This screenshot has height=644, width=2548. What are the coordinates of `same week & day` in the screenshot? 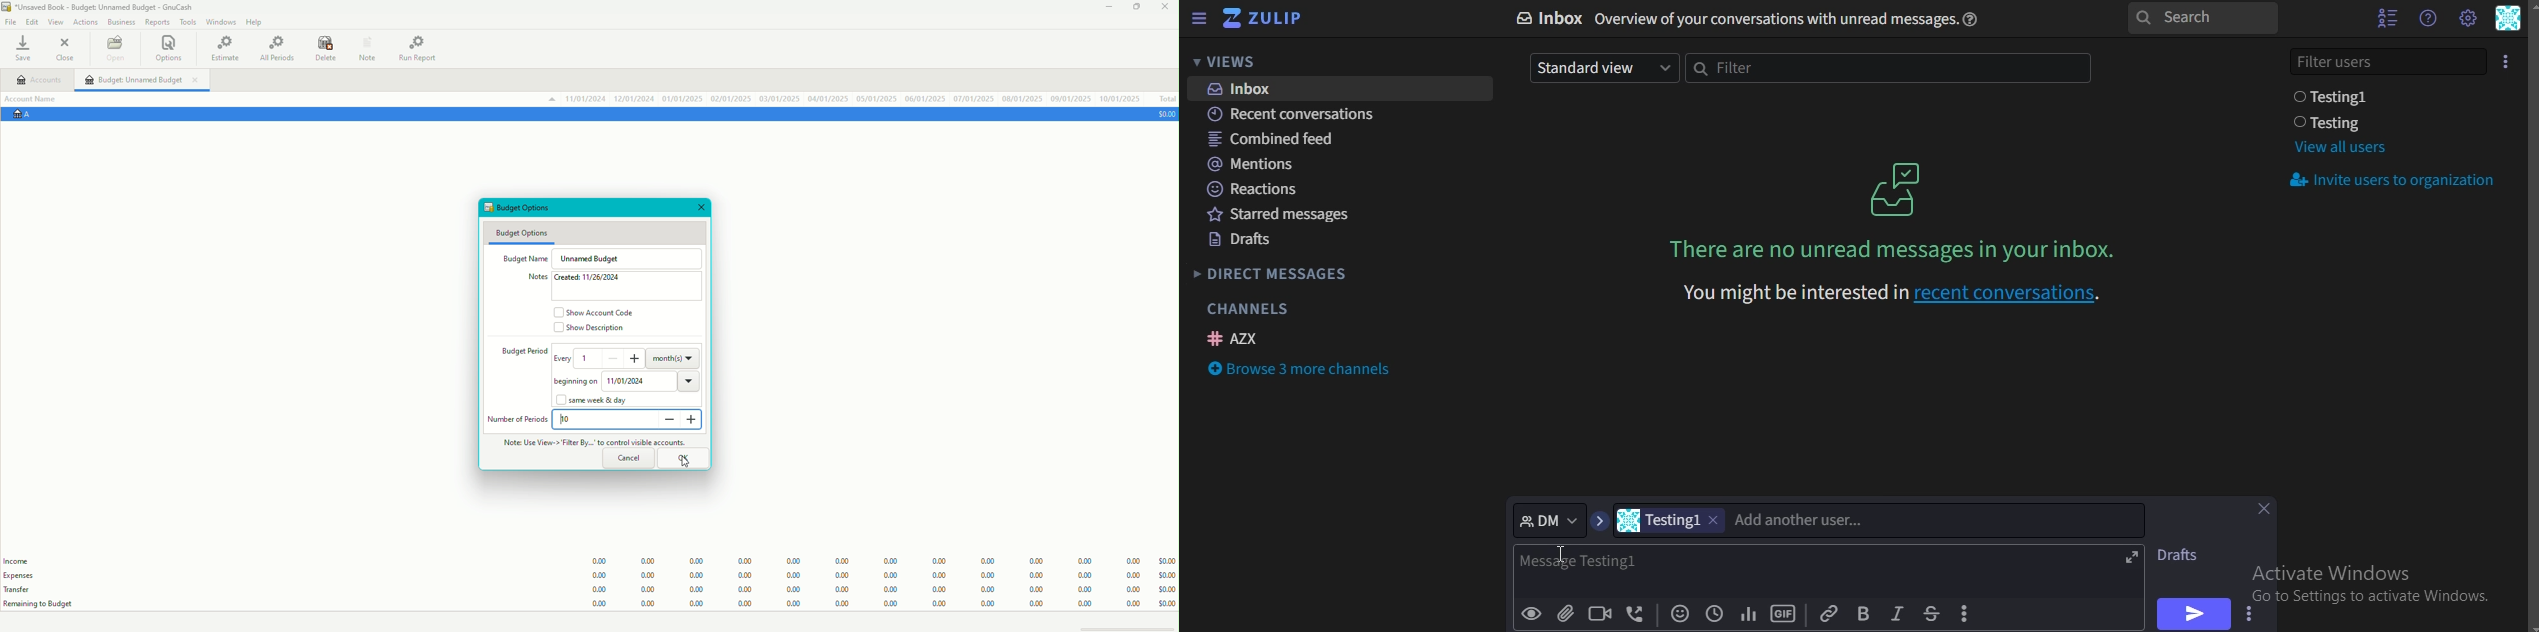 It's located at (596, 401).